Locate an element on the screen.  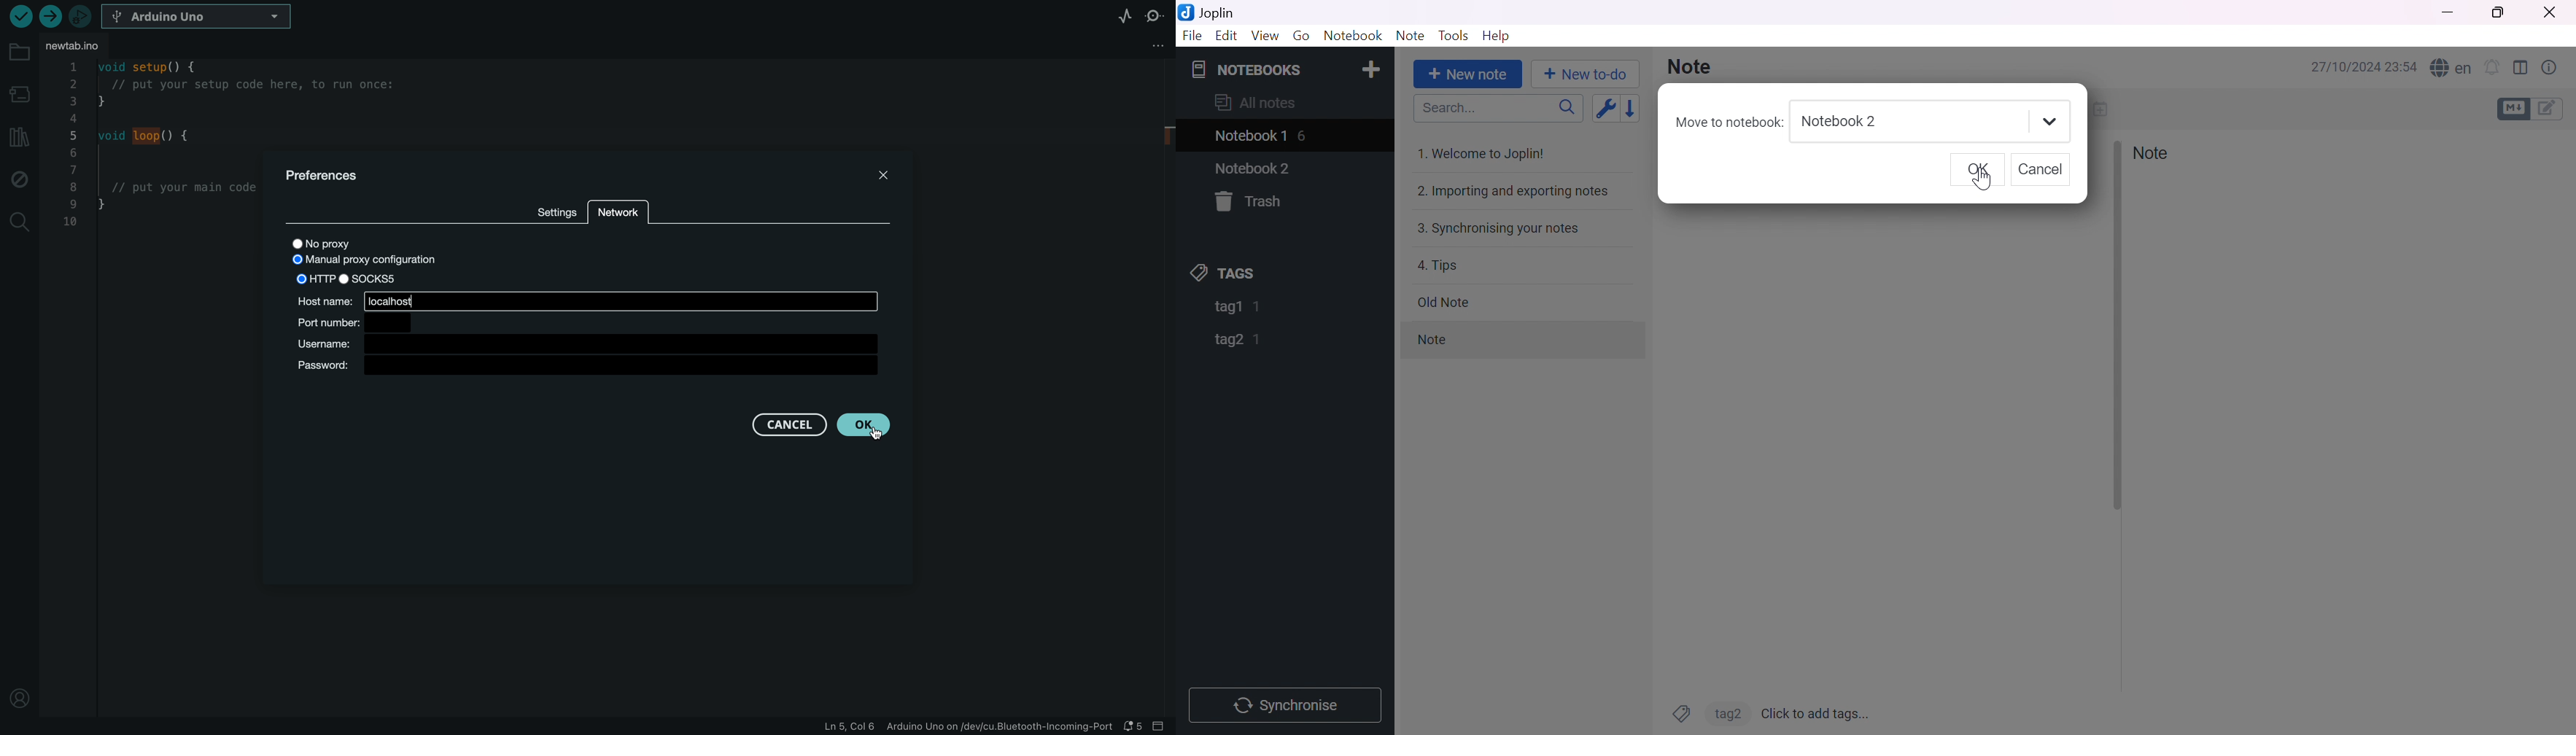
password is located at coordinates (591, 368).